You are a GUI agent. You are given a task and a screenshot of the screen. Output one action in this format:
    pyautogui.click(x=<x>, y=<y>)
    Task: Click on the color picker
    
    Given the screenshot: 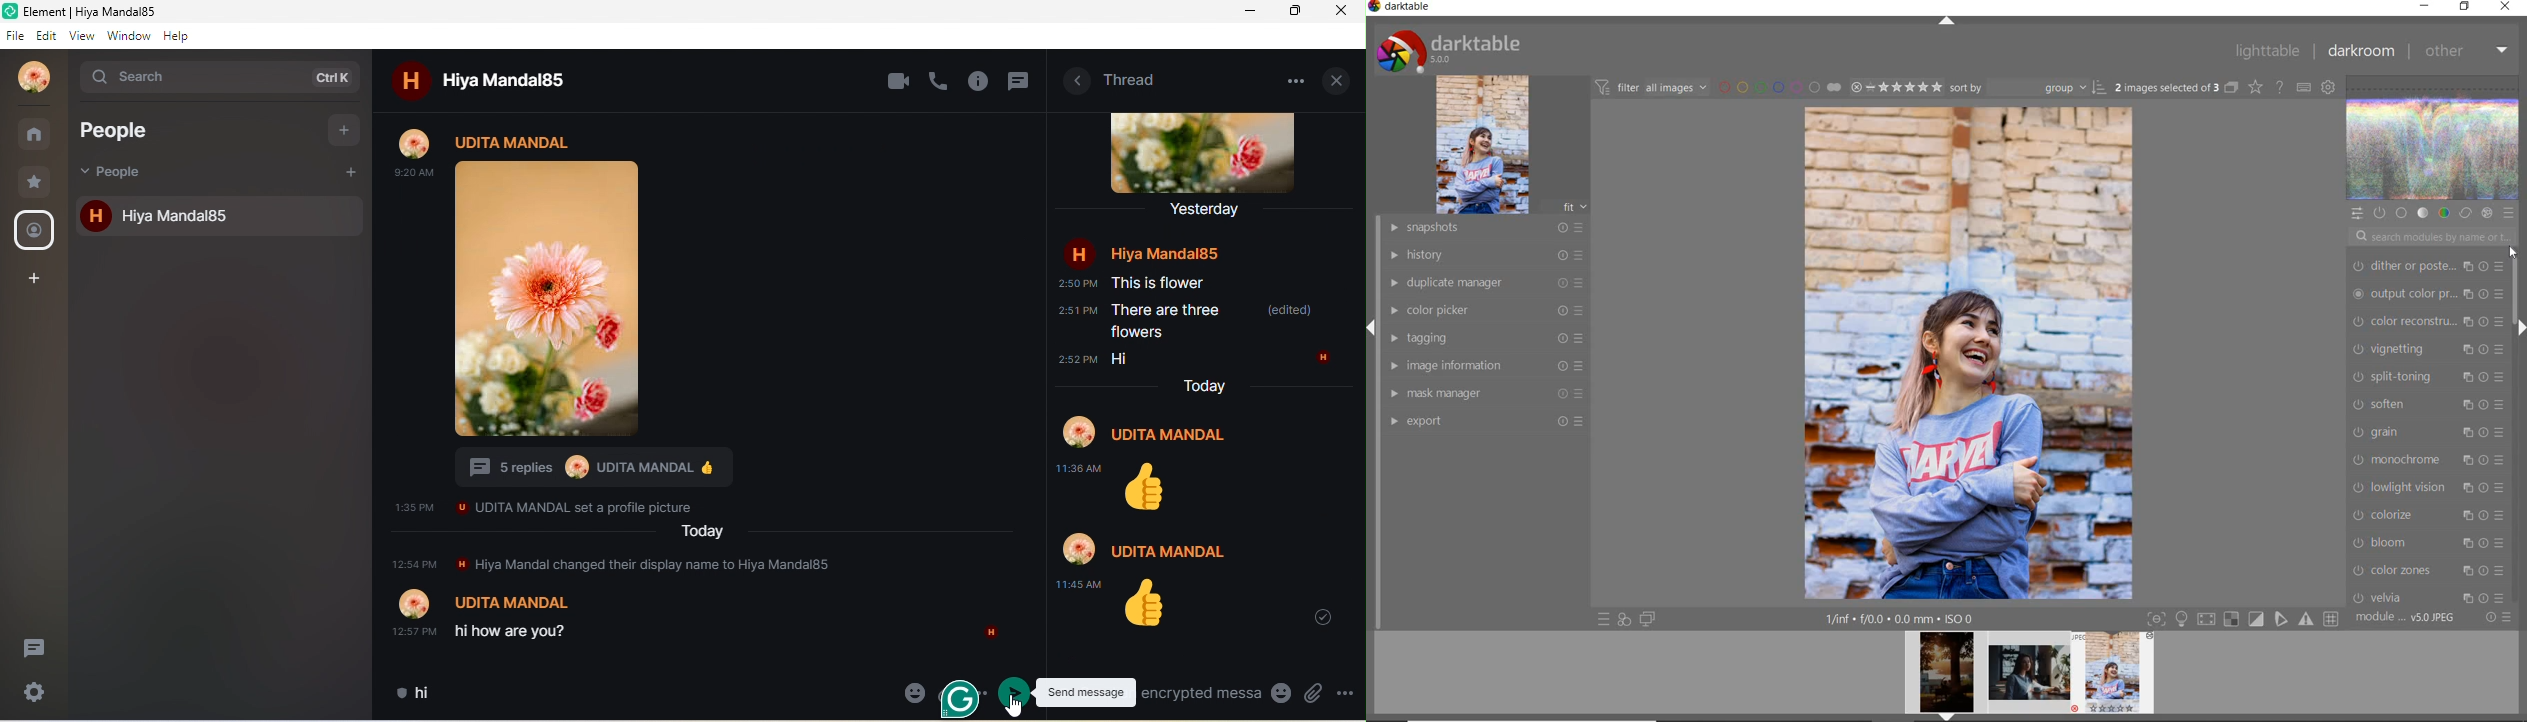 What is the action you would take?
    pyautogui.click(x=1485, y=311)
    